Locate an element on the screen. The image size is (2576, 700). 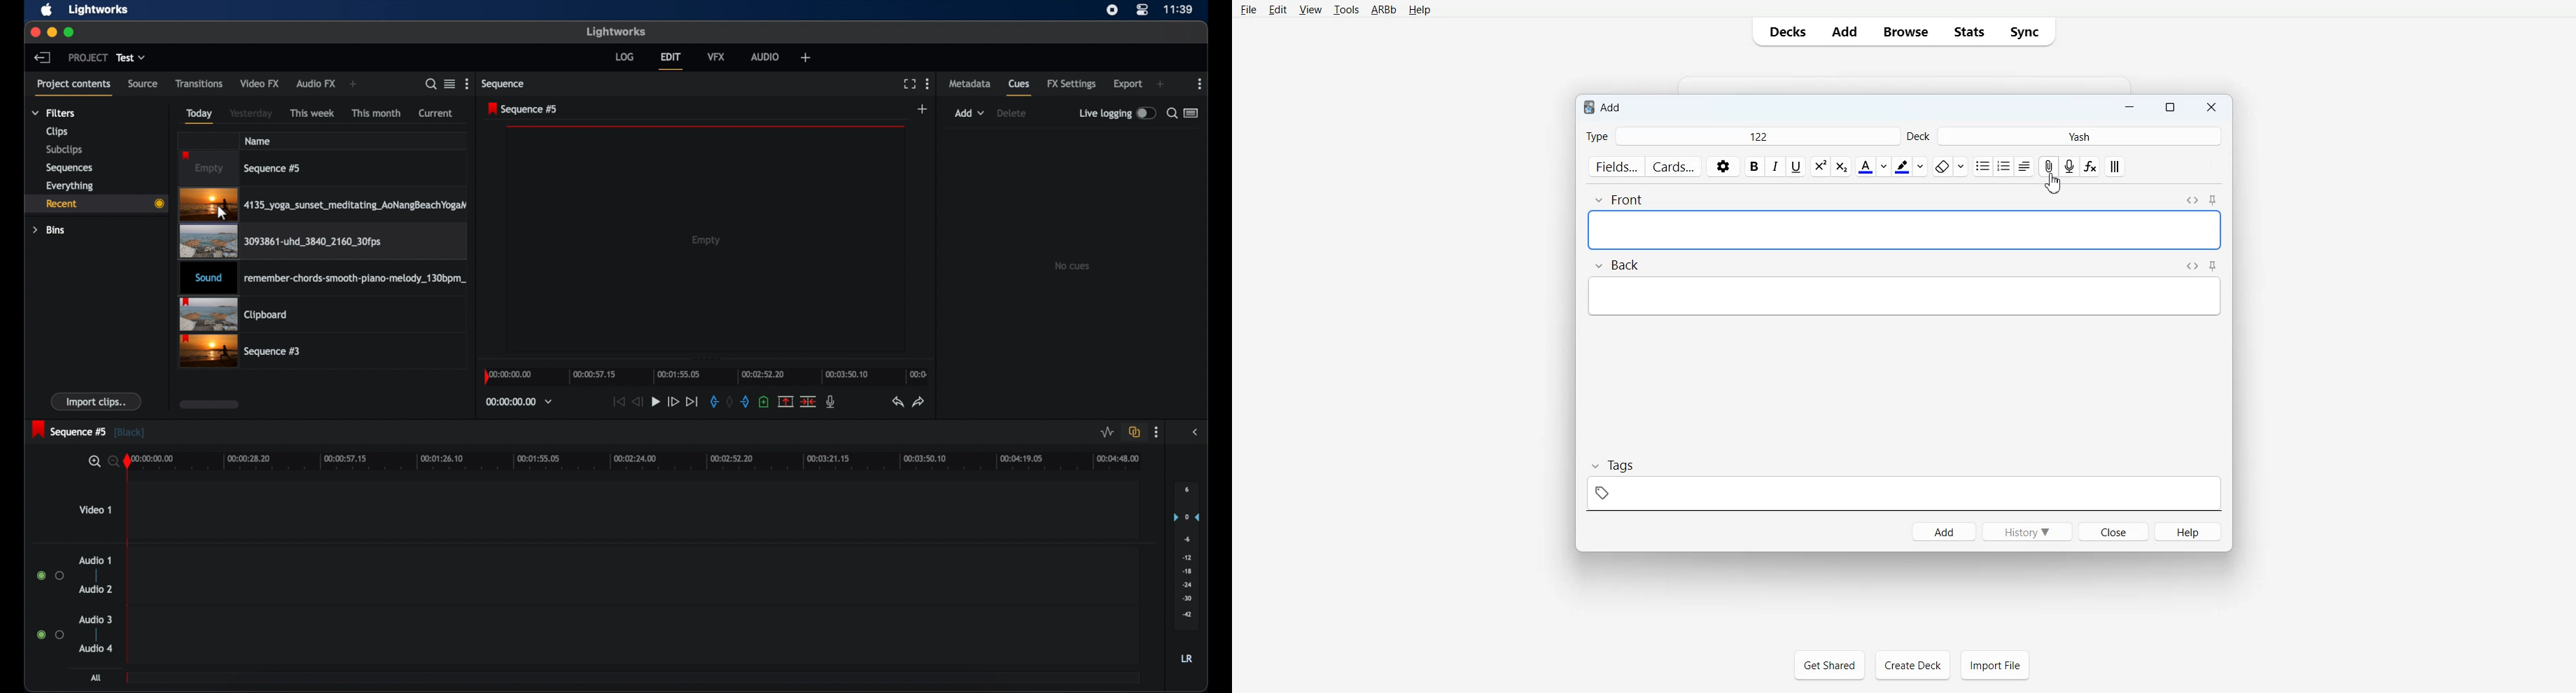
Bold is located at coordinates (1755, 167).